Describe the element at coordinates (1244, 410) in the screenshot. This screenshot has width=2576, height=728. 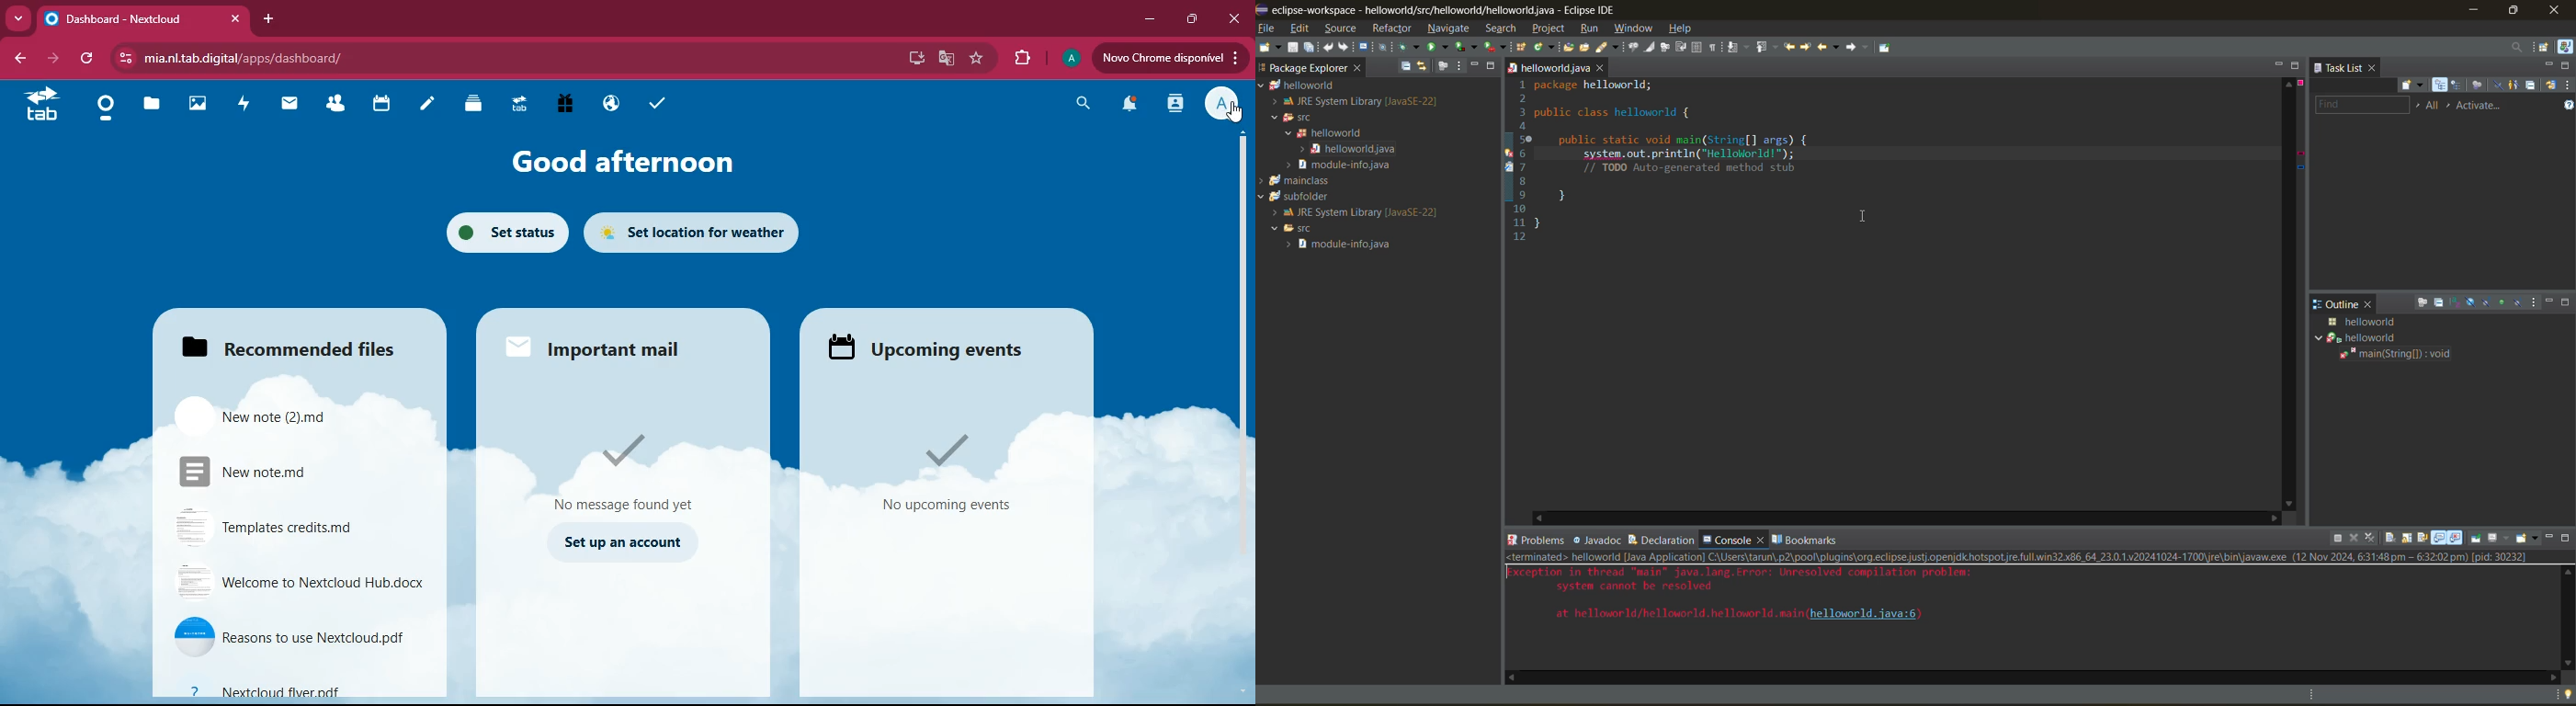
I see `scroll bar` at that location.